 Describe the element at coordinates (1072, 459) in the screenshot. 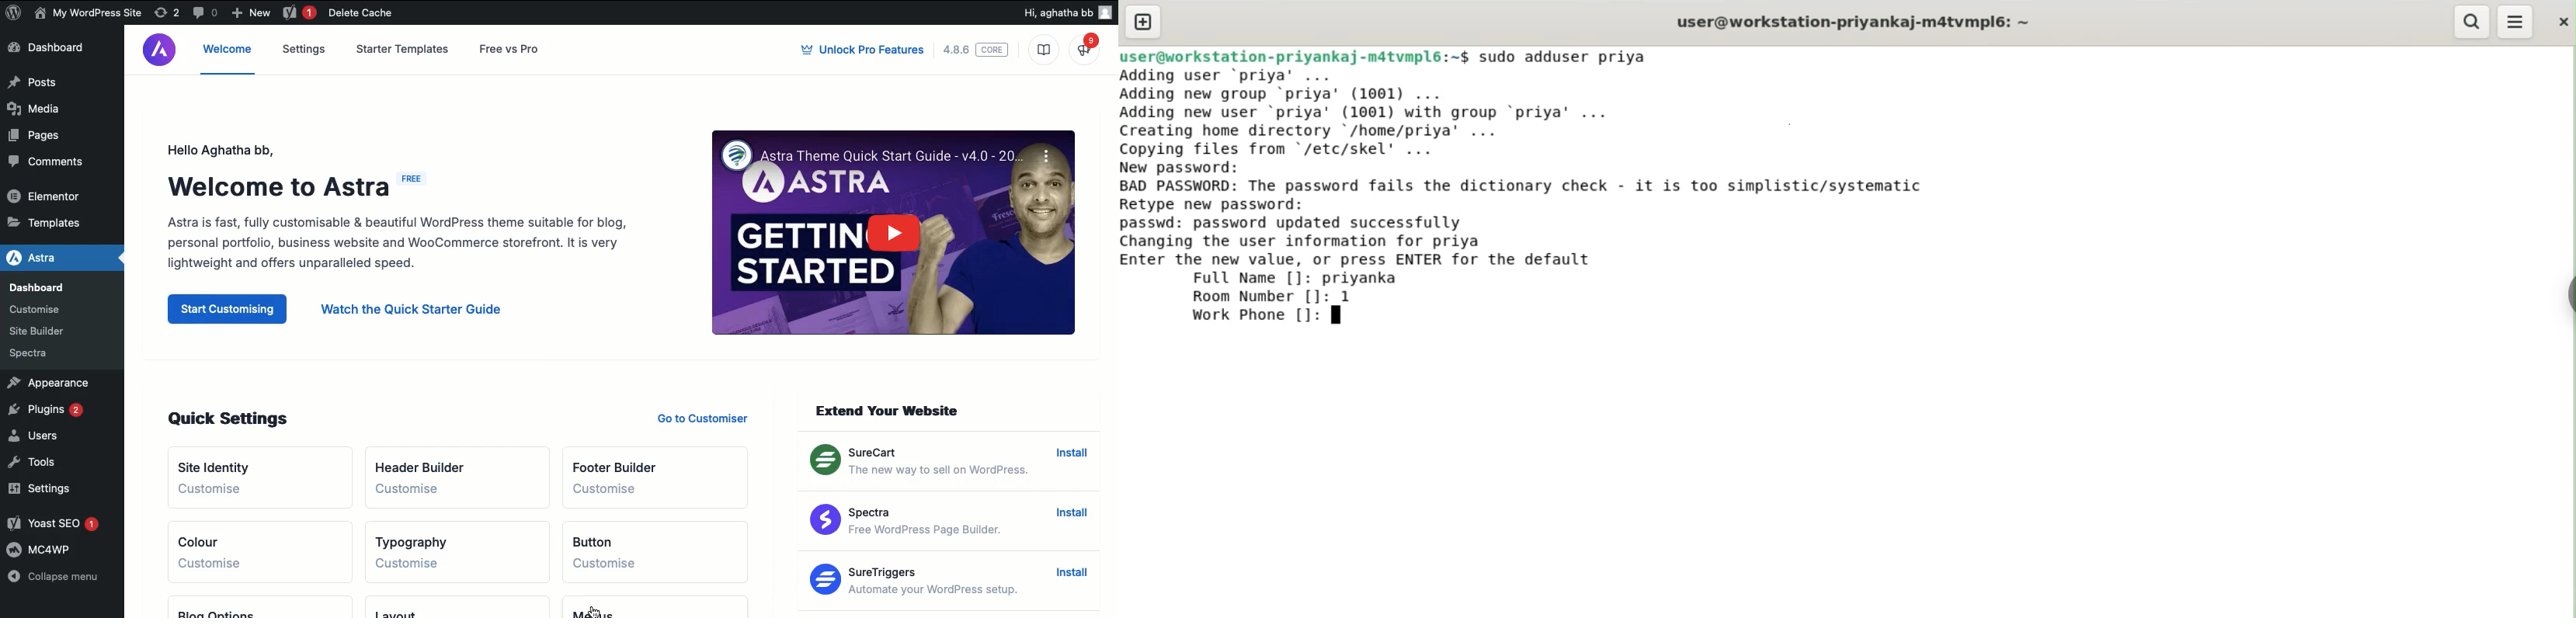

I see `Install` at that location.